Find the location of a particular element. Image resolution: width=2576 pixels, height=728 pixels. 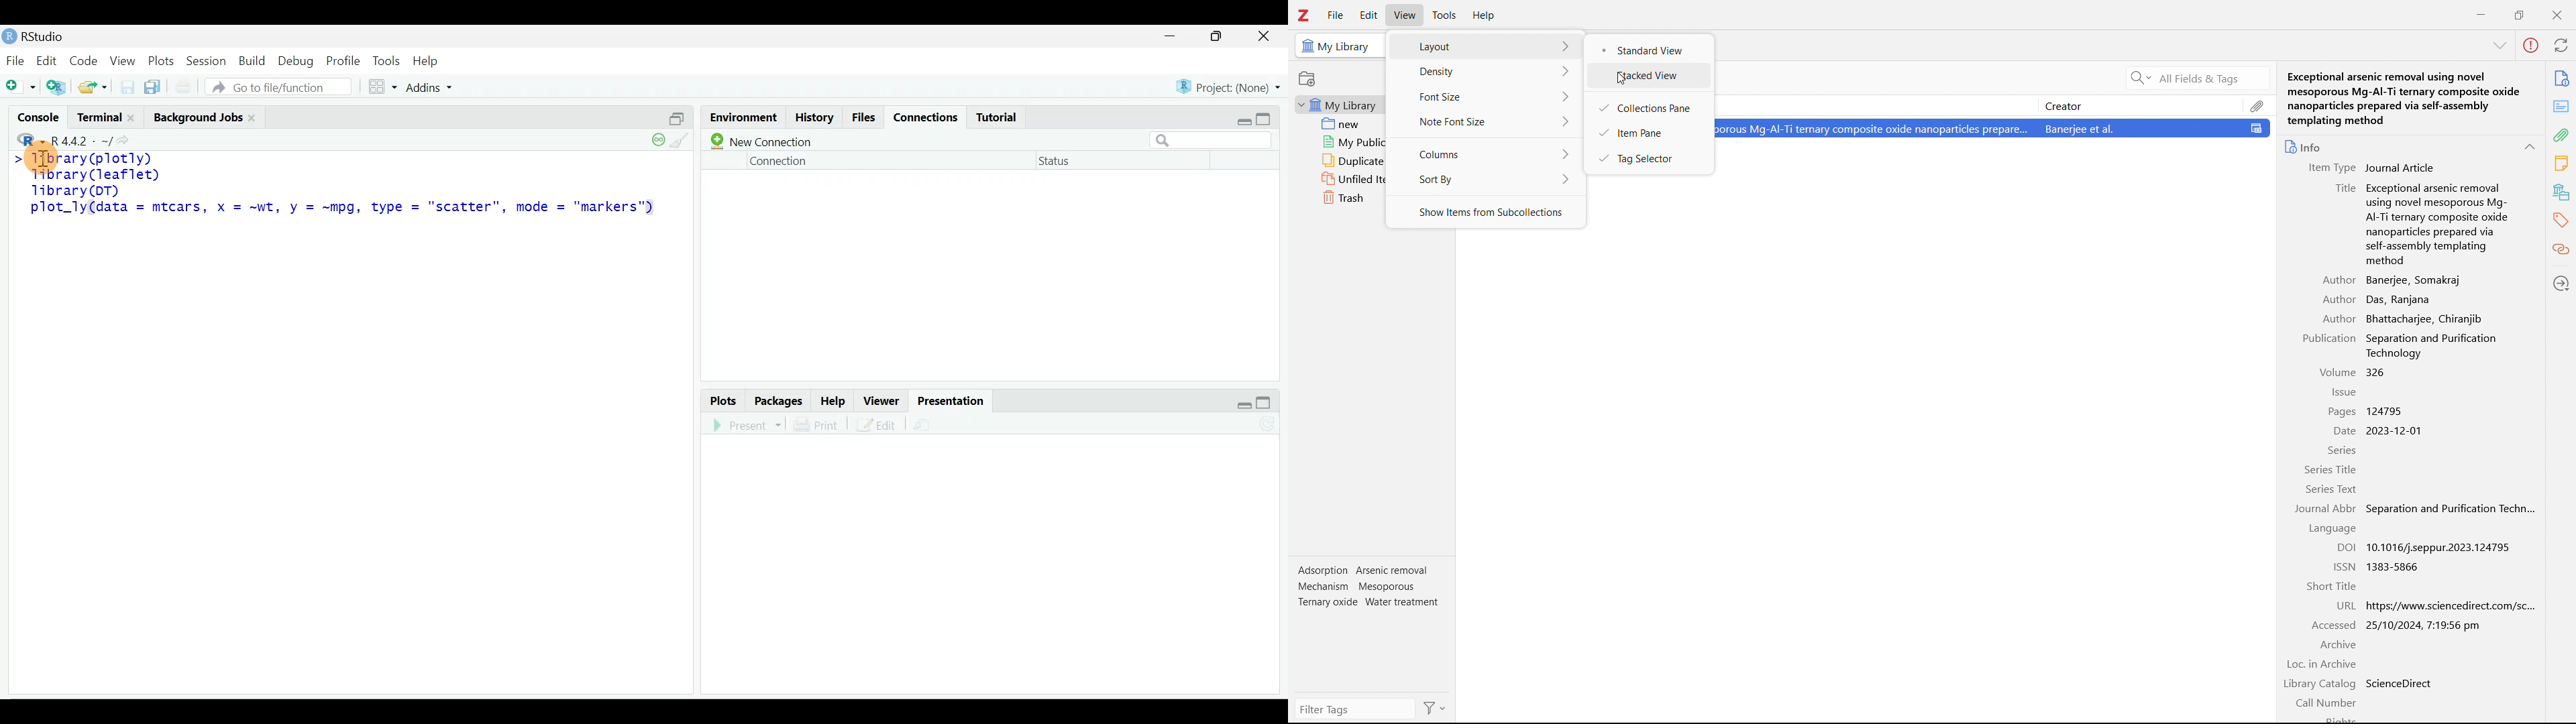

Tools is located at coordinates (387, 59).